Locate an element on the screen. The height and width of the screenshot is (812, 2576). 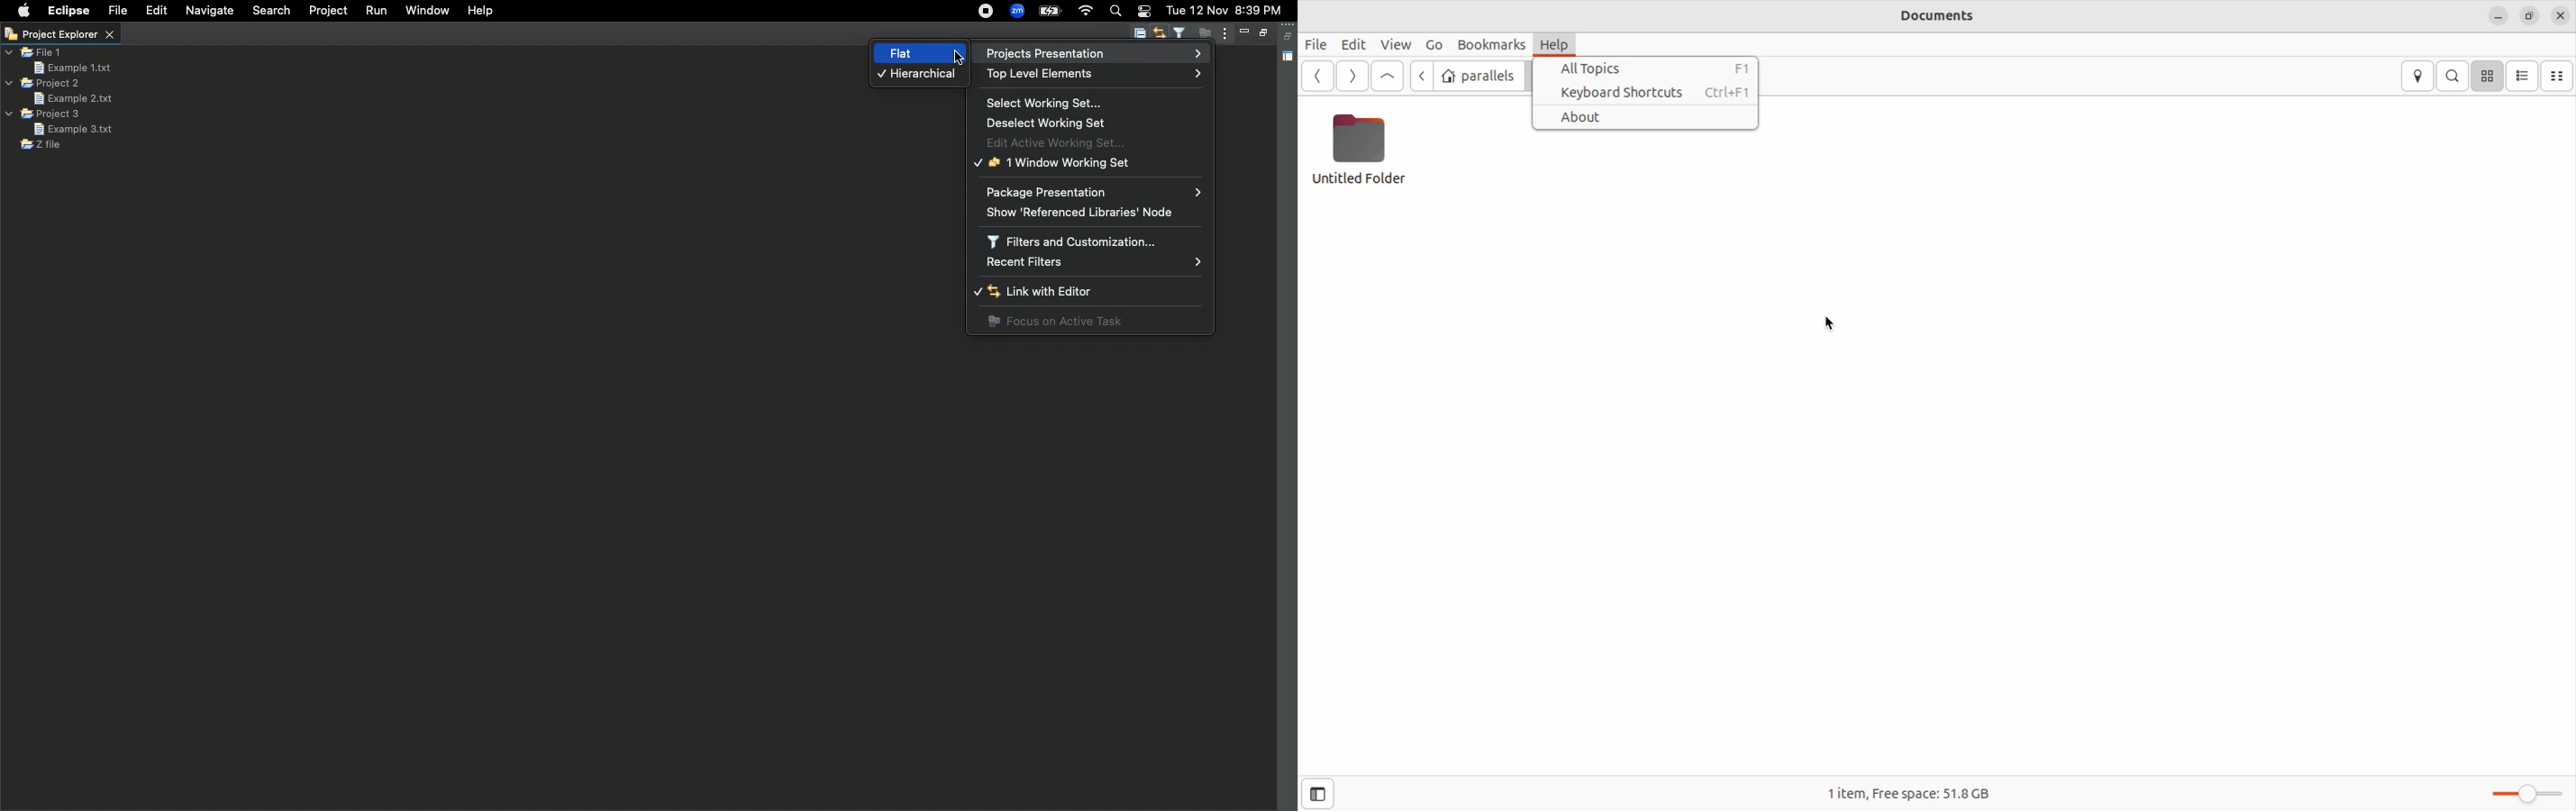
Project is located at coordinates (330, 12).